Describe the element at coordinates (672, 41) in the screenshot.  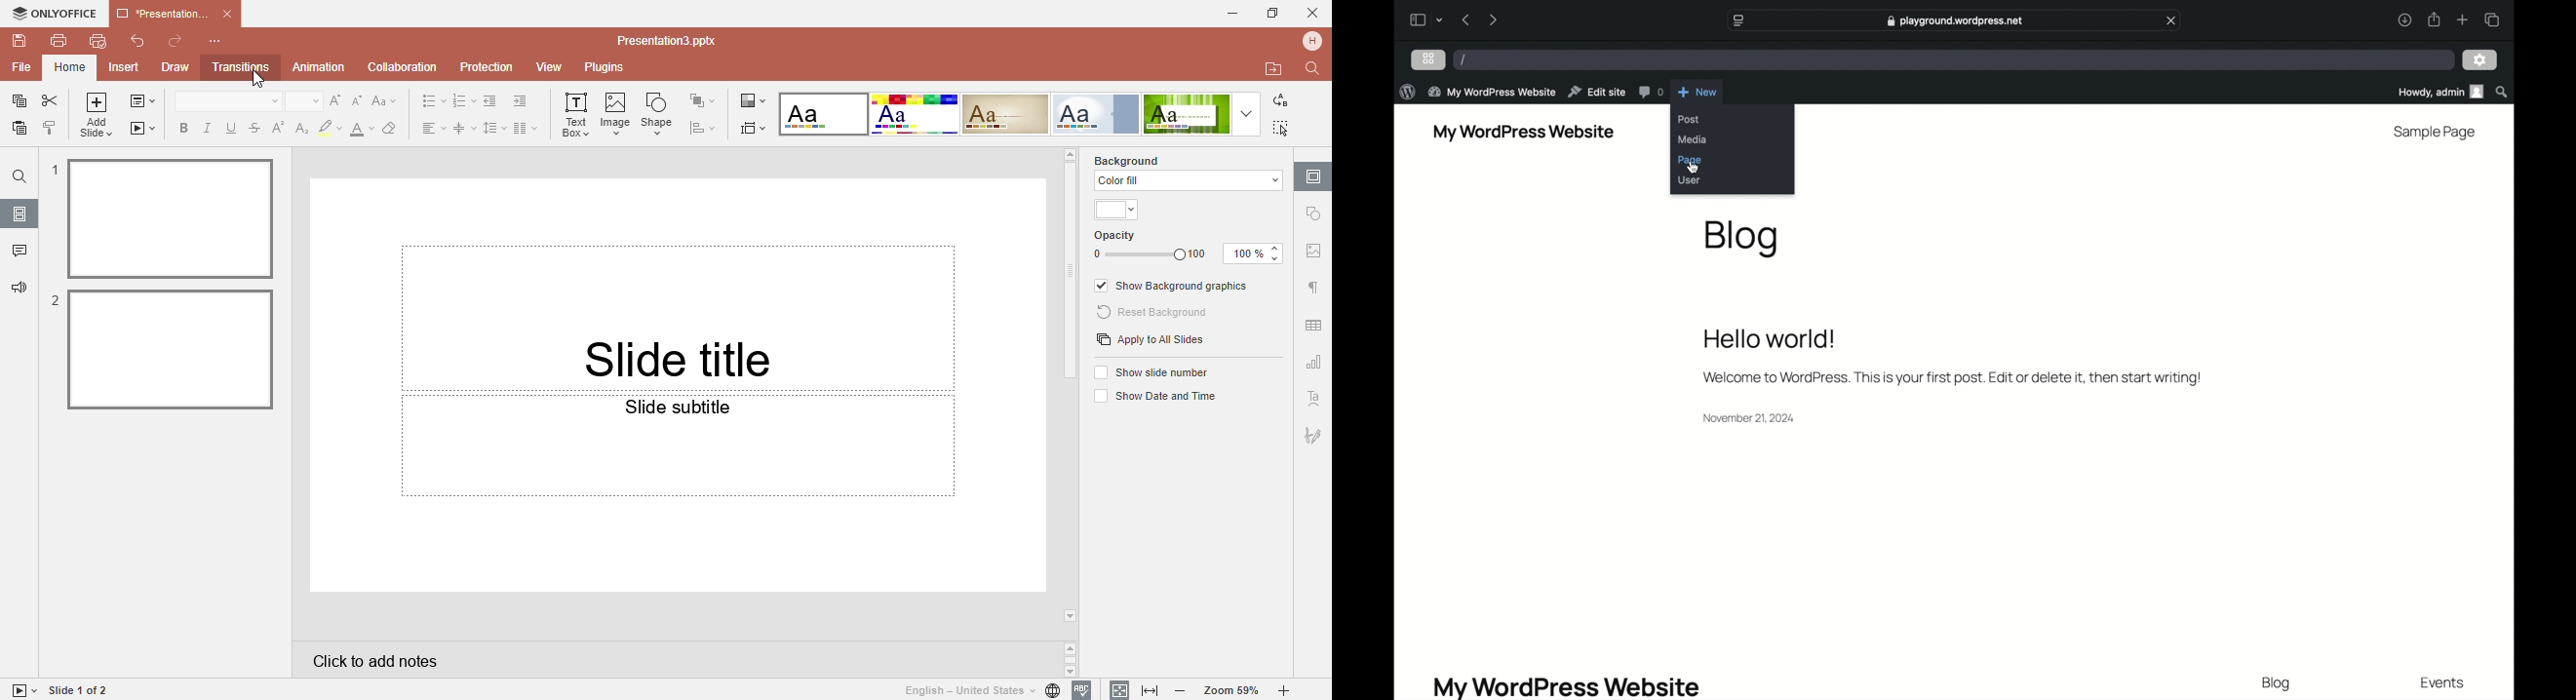
I see `Document name` at that location.